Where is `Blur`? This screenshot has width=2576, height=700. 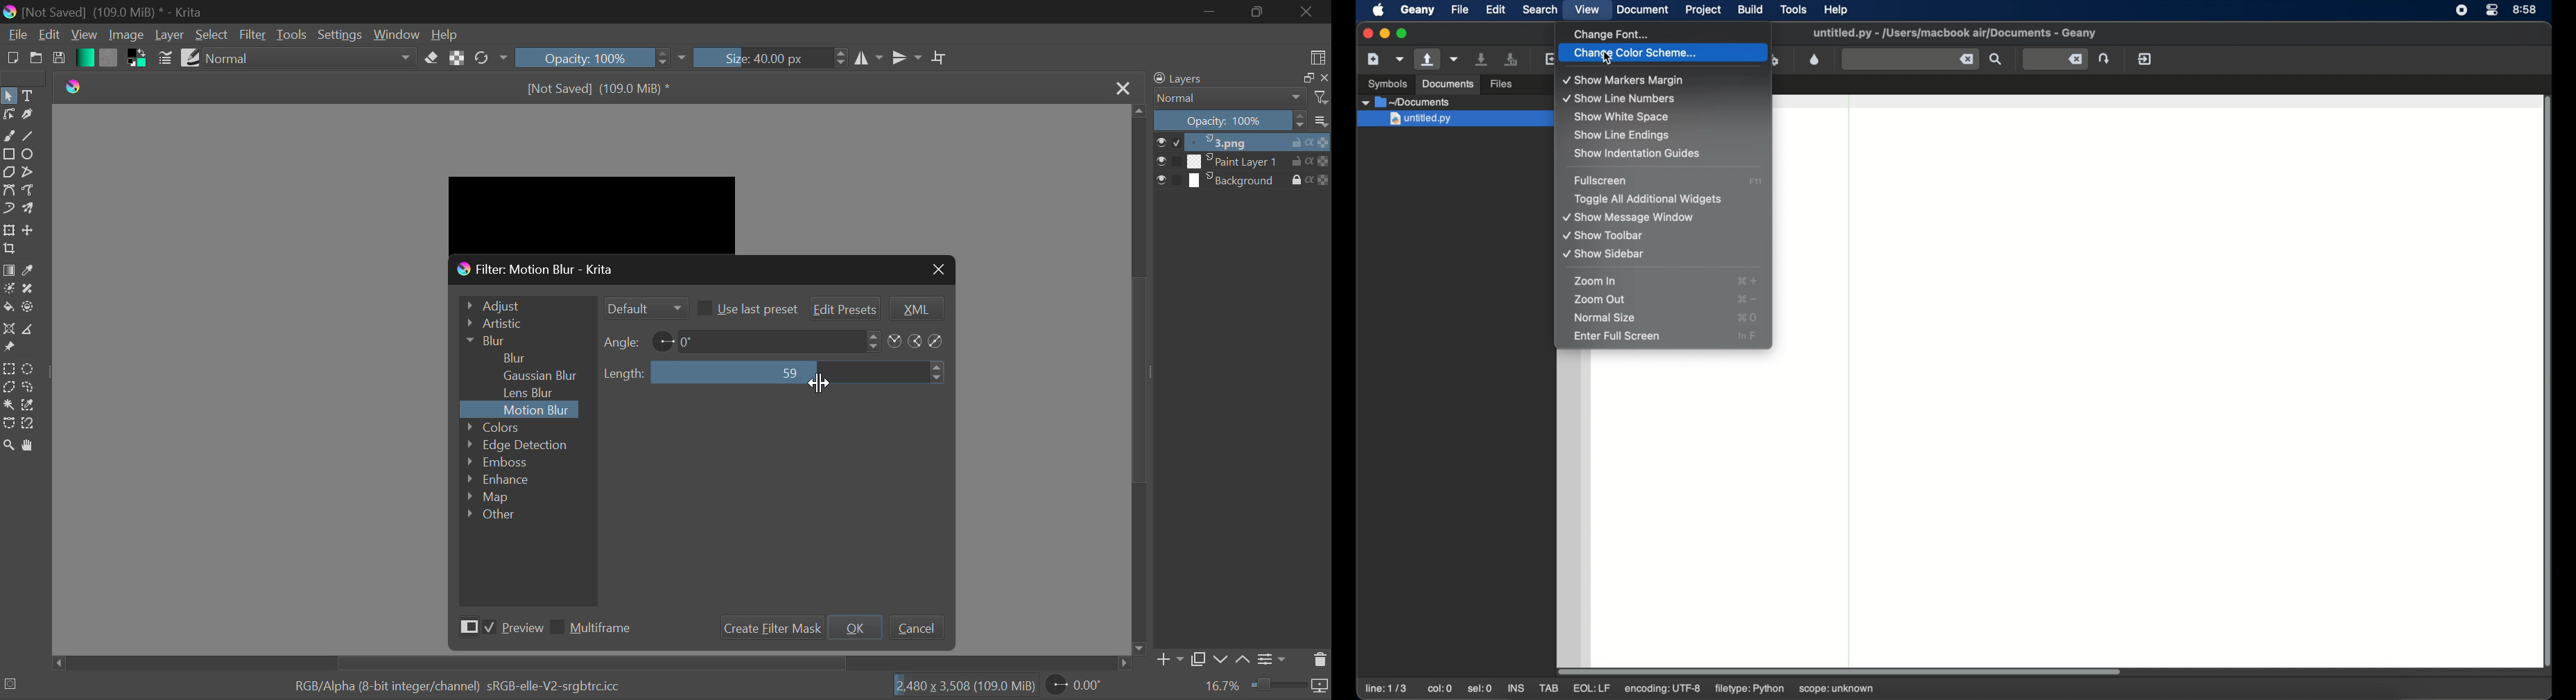
Blur is located at coordinates (524, 340).